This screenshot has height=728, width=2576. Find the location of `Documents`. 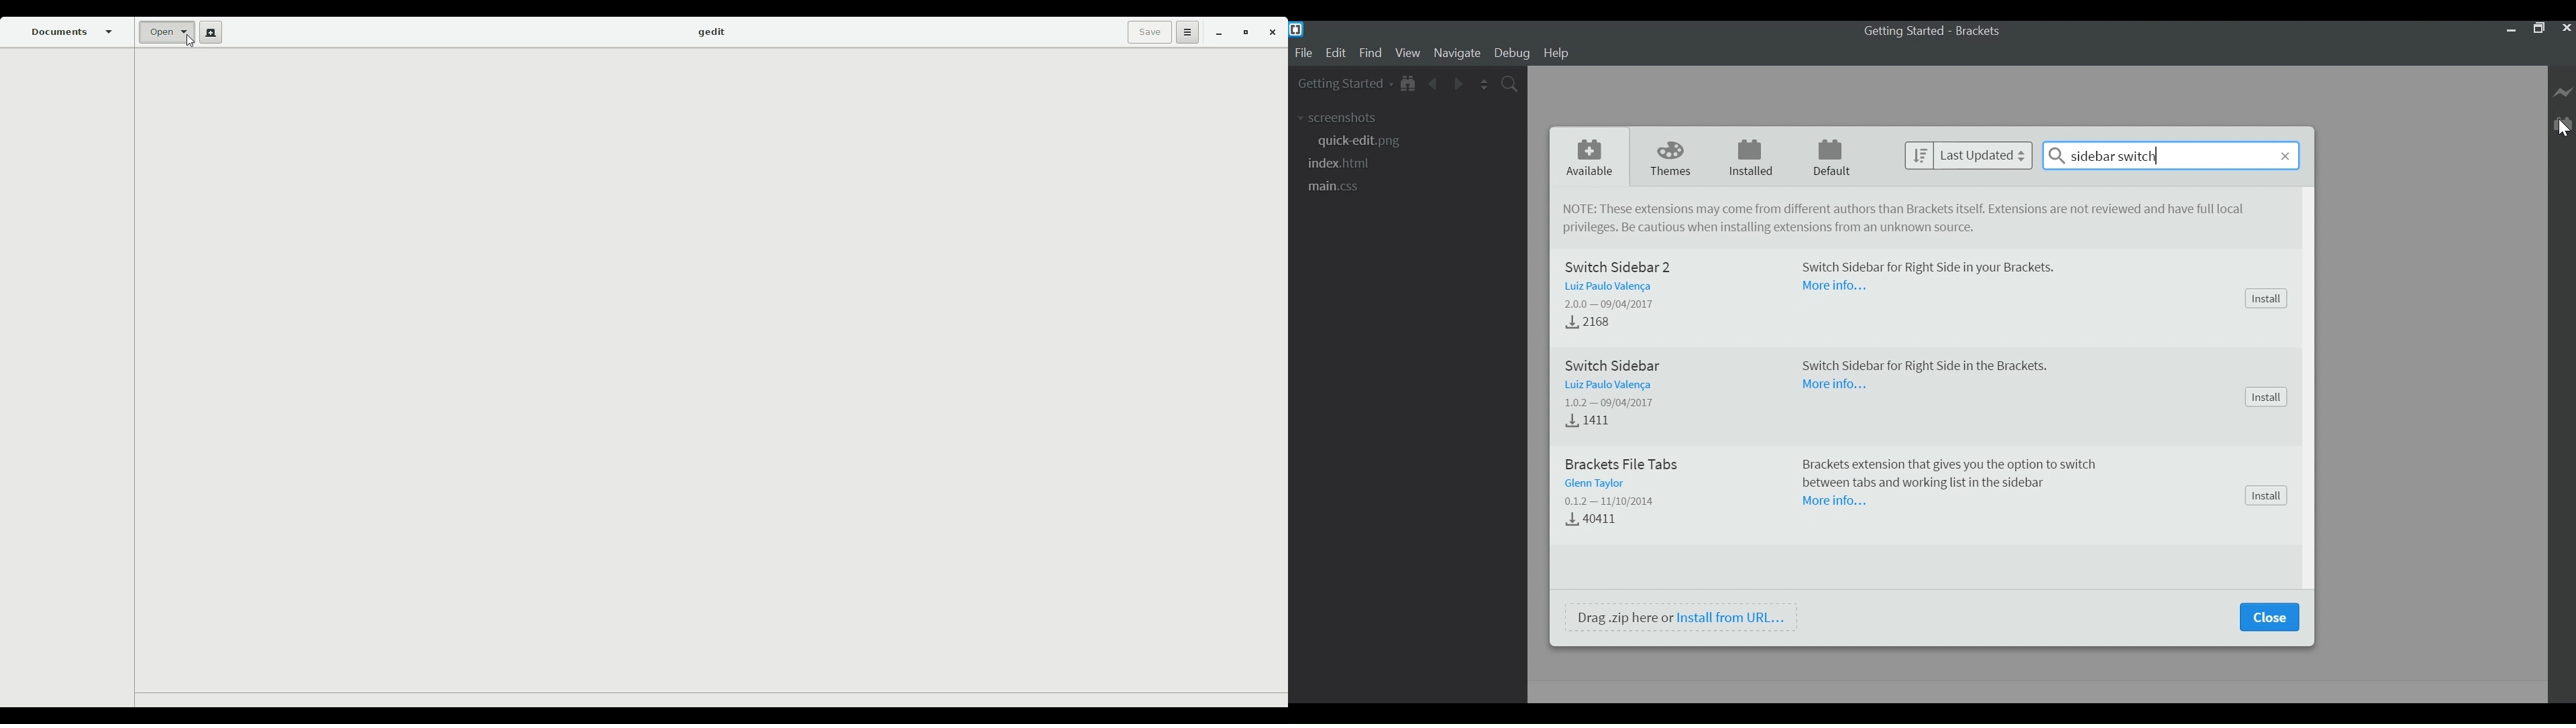

Documents is located at coordinates (73, 32).